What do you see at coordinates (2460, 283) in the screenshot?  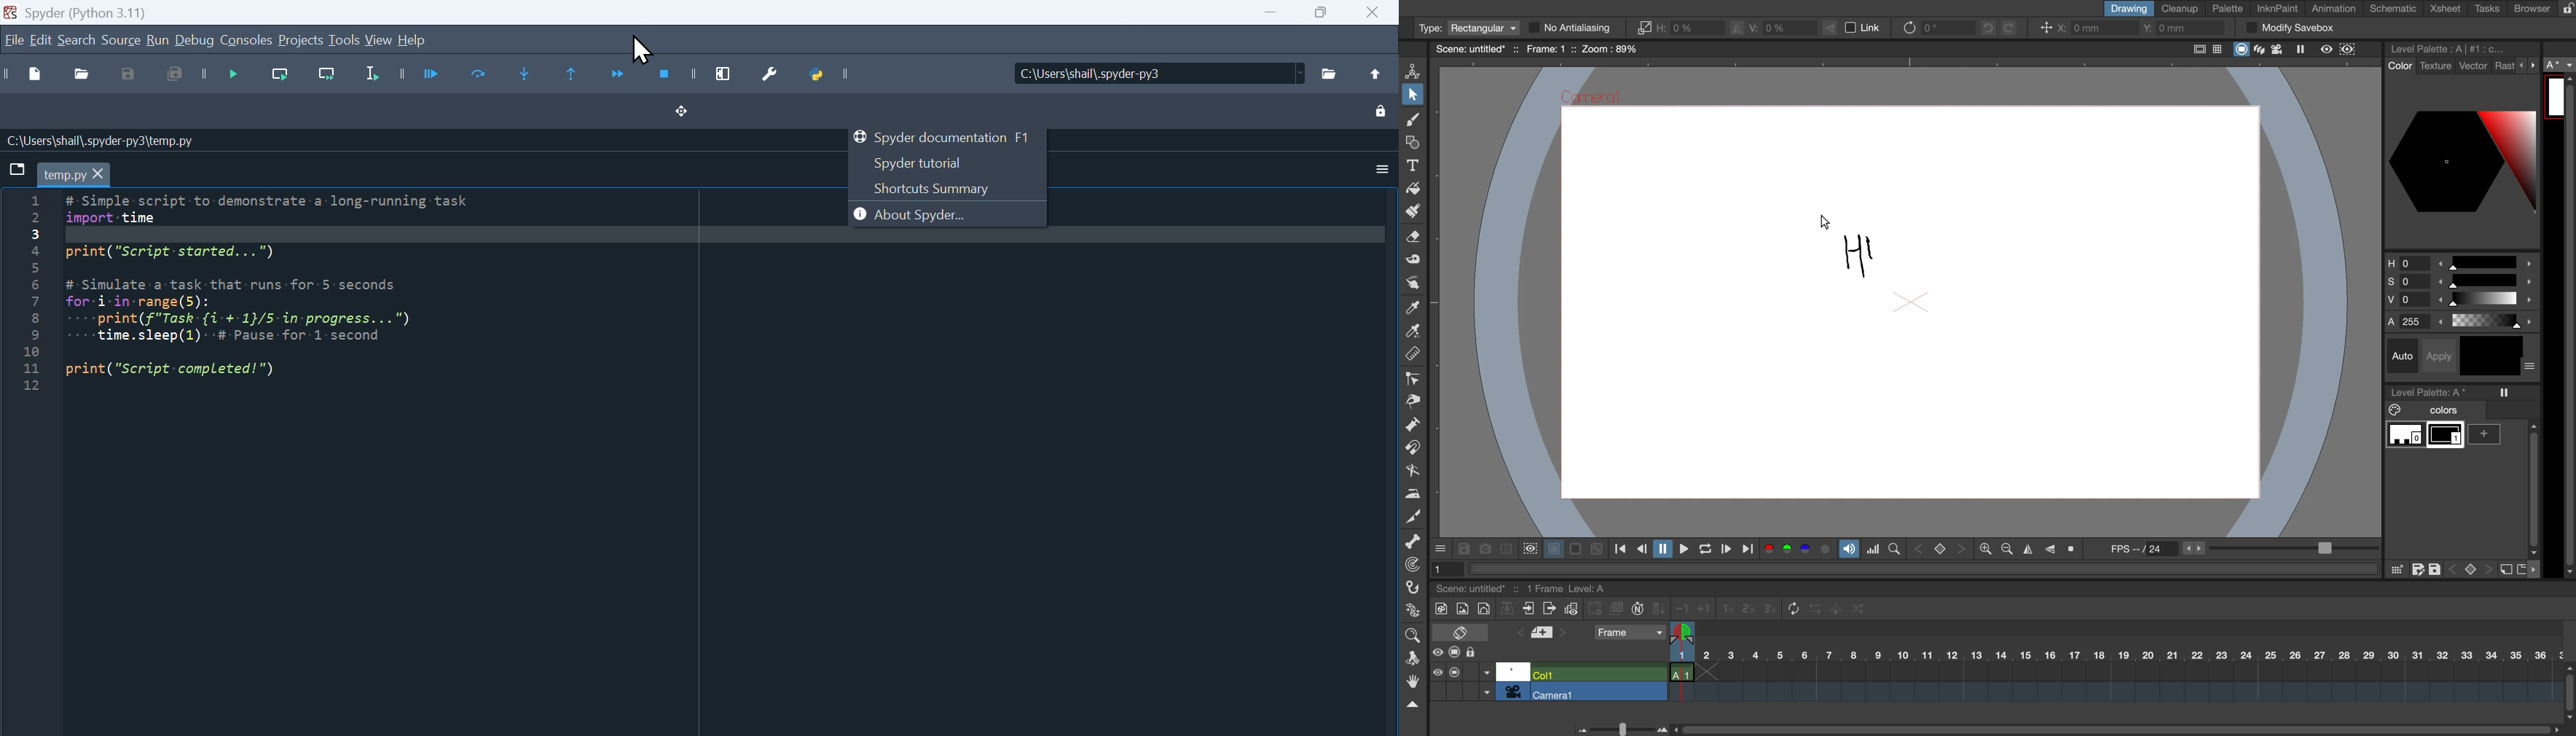 I see `saturation` at bounding box center [2460, 283].